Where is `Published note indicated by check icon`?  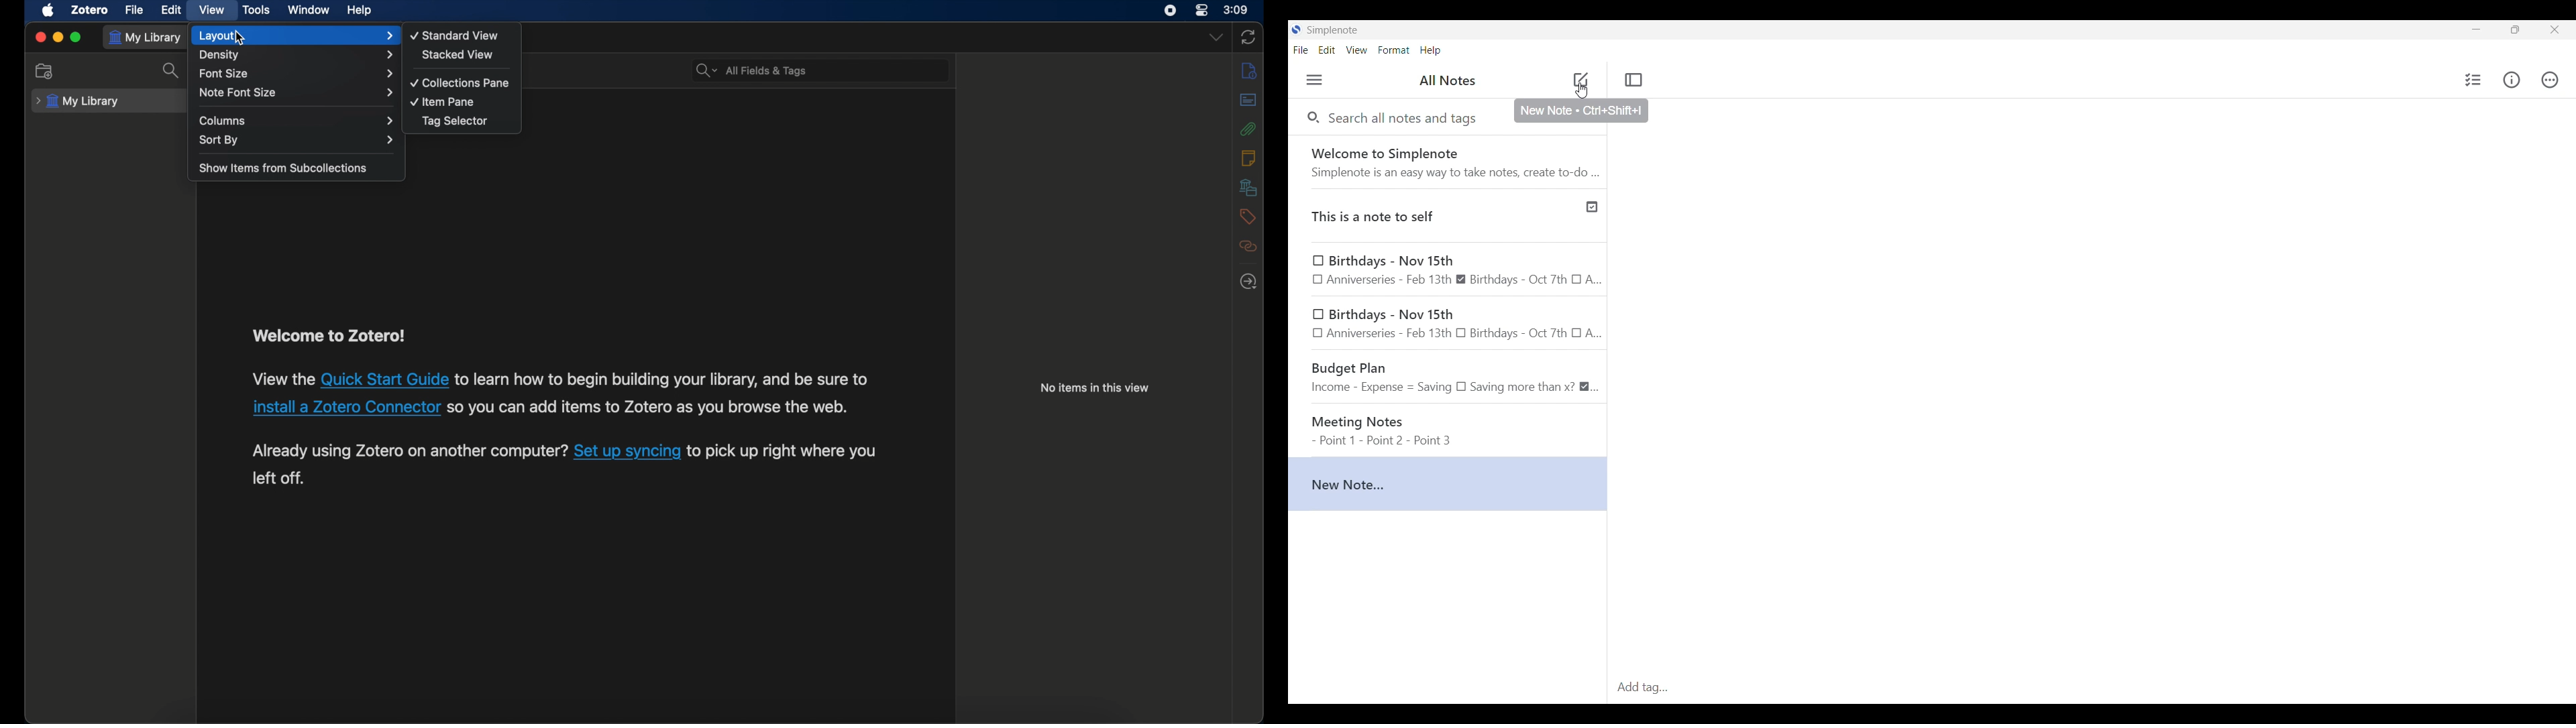 Published note indicated by check icon is located at coordinates (1448, 213).